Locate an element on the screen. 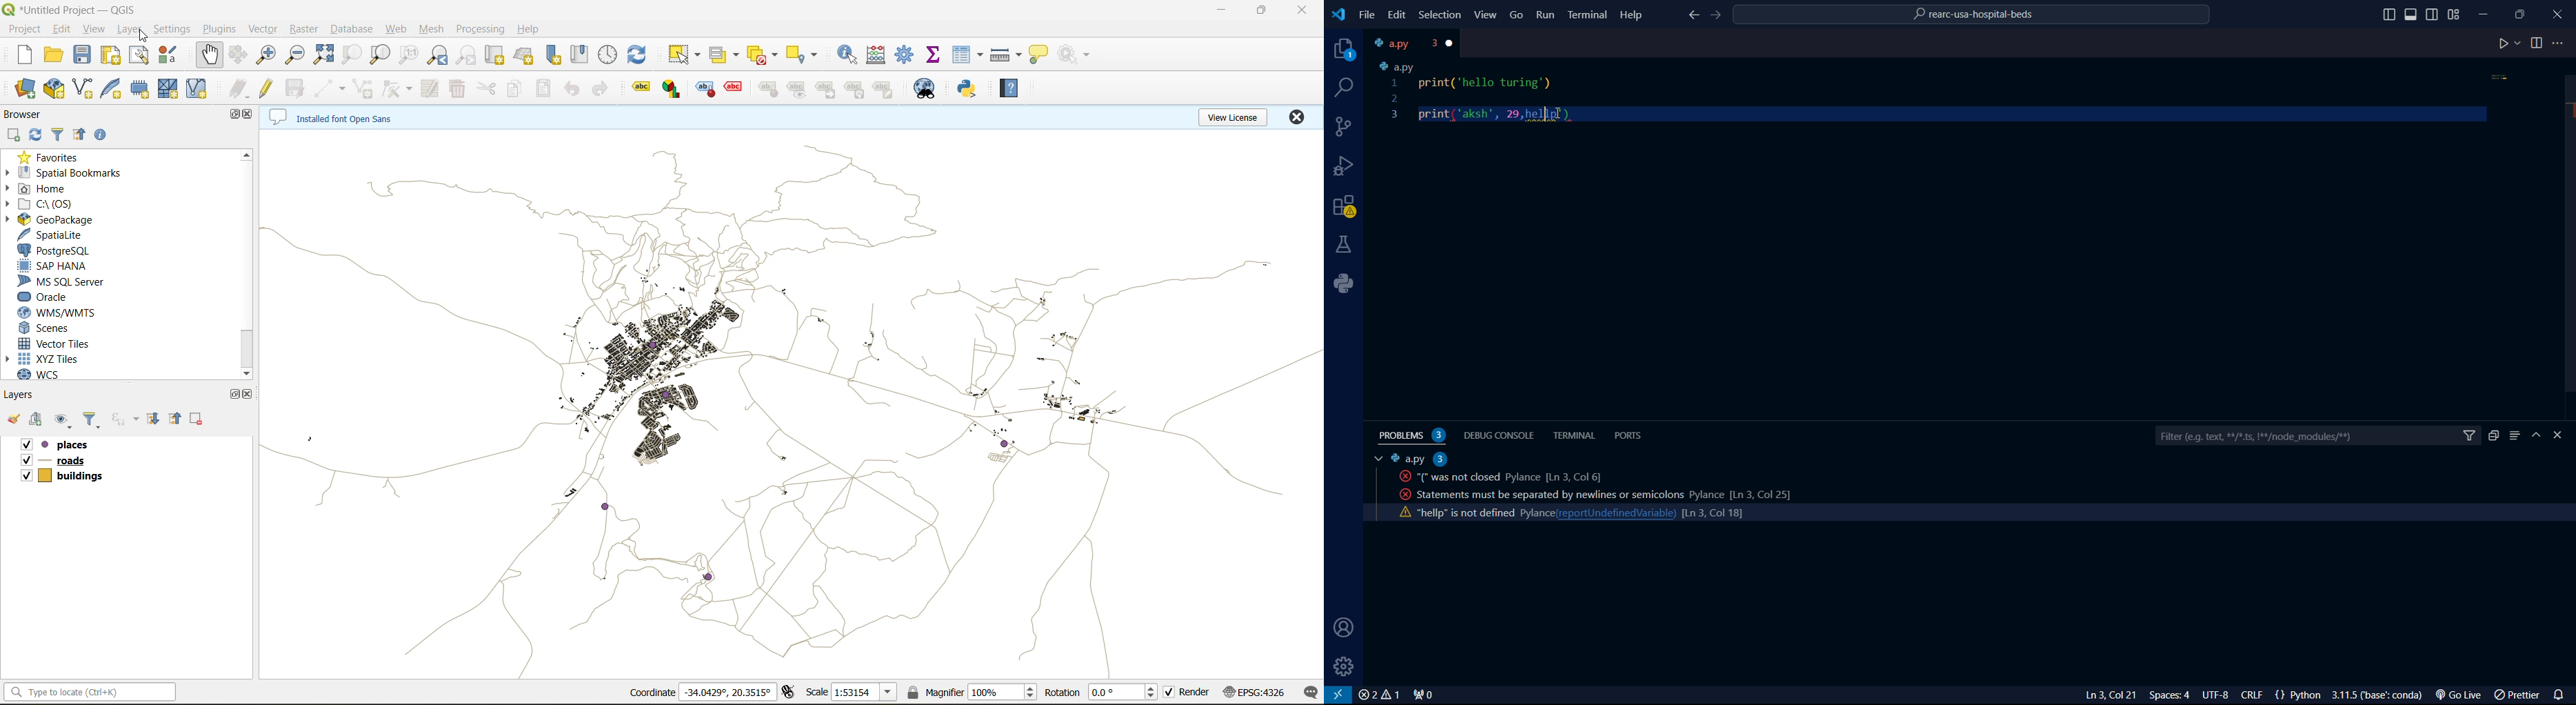  control  panel  is located at coordinates (606, 53).